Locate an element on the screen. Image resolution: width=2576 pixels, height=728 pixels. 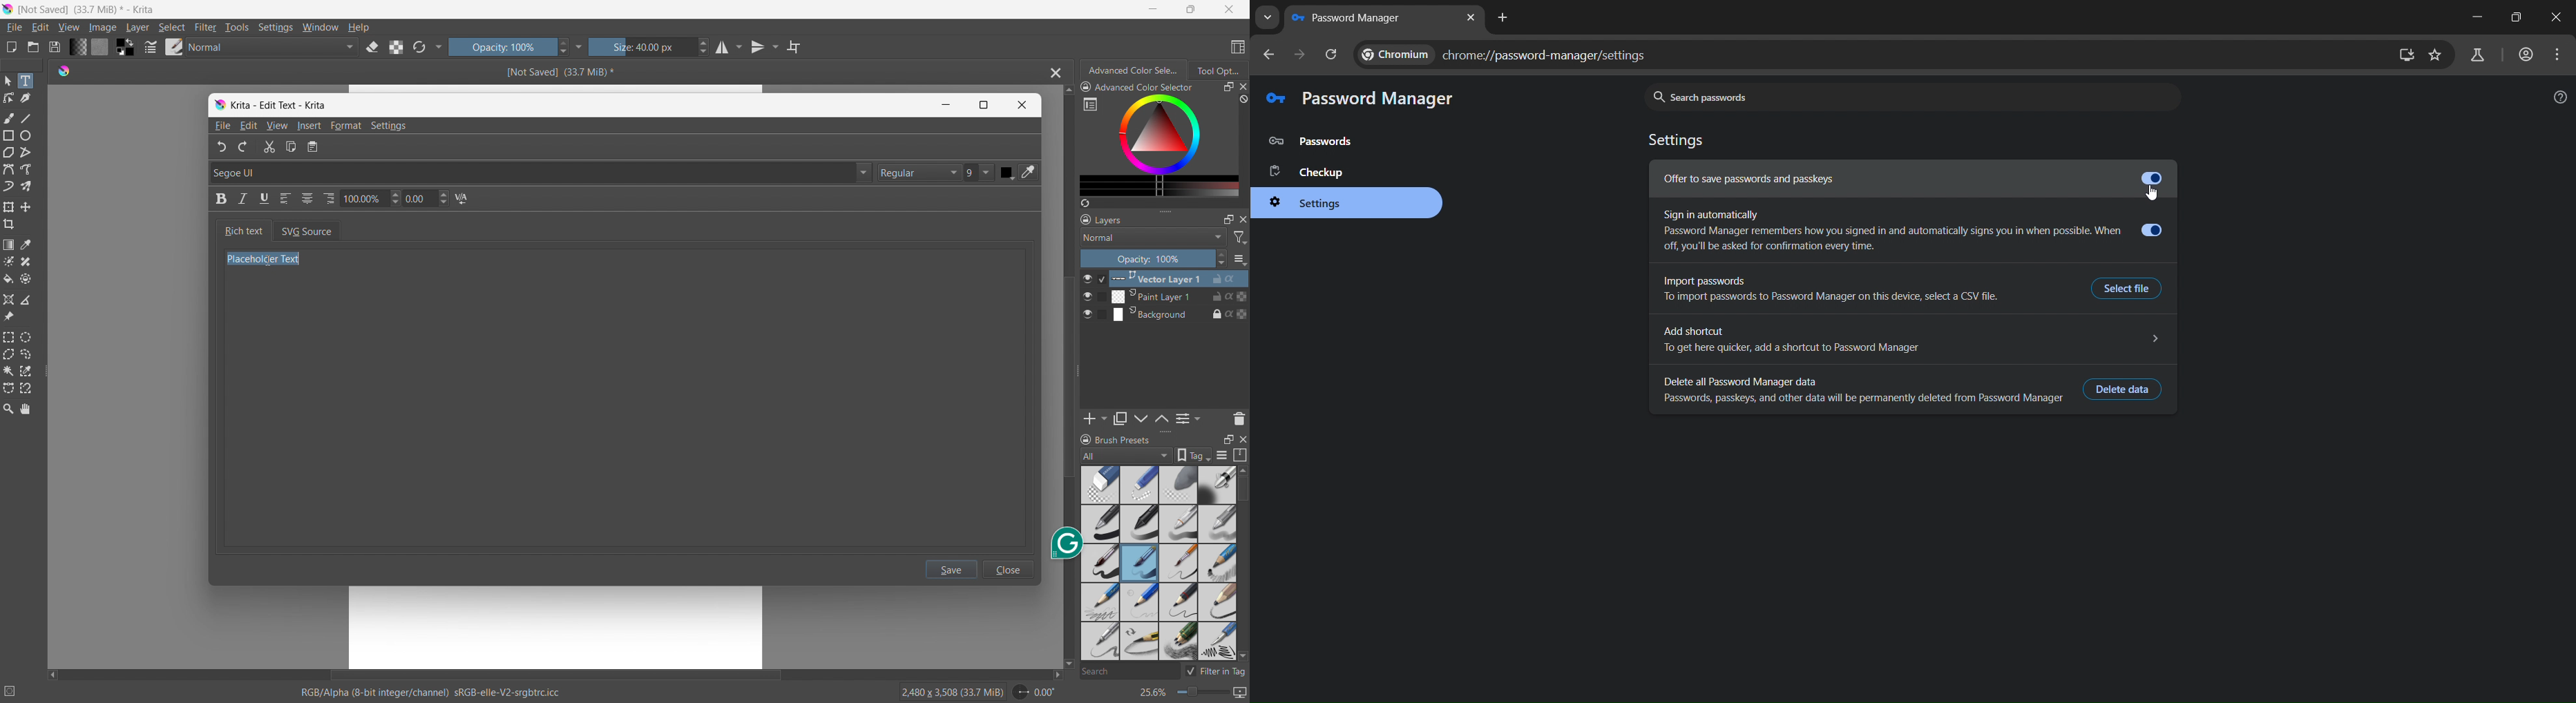
enclose and fill tool is located at coordinates (25, 279).